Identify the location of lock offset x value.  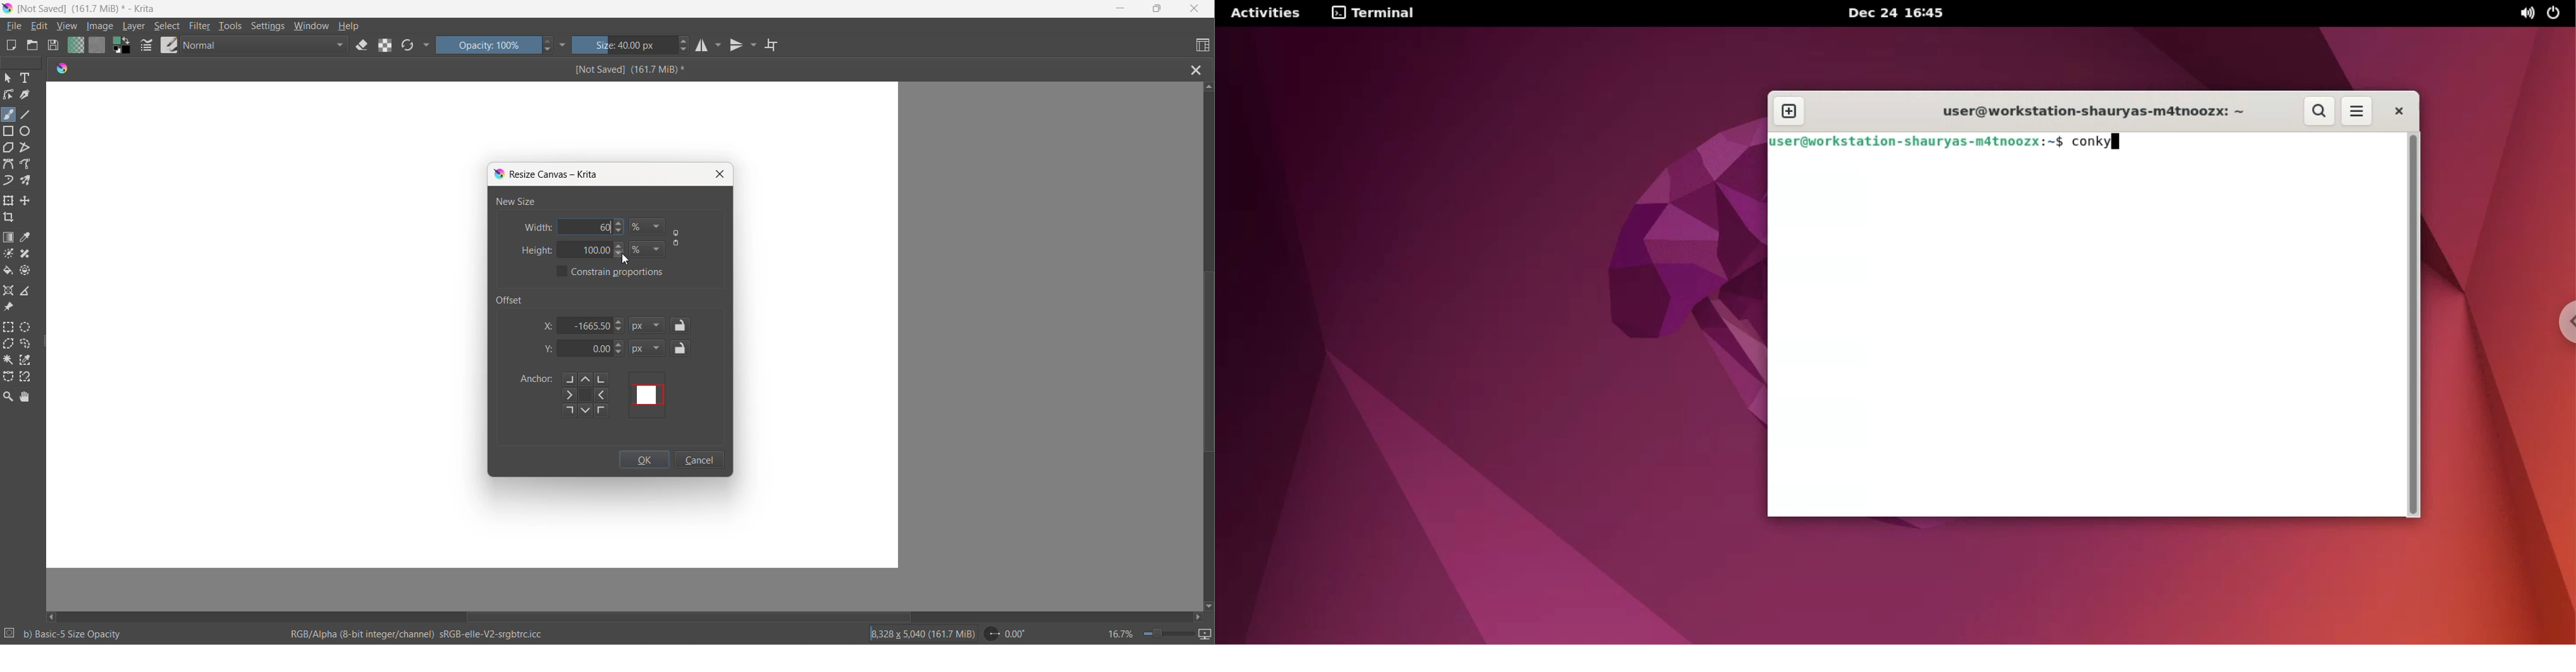
(681, 326).